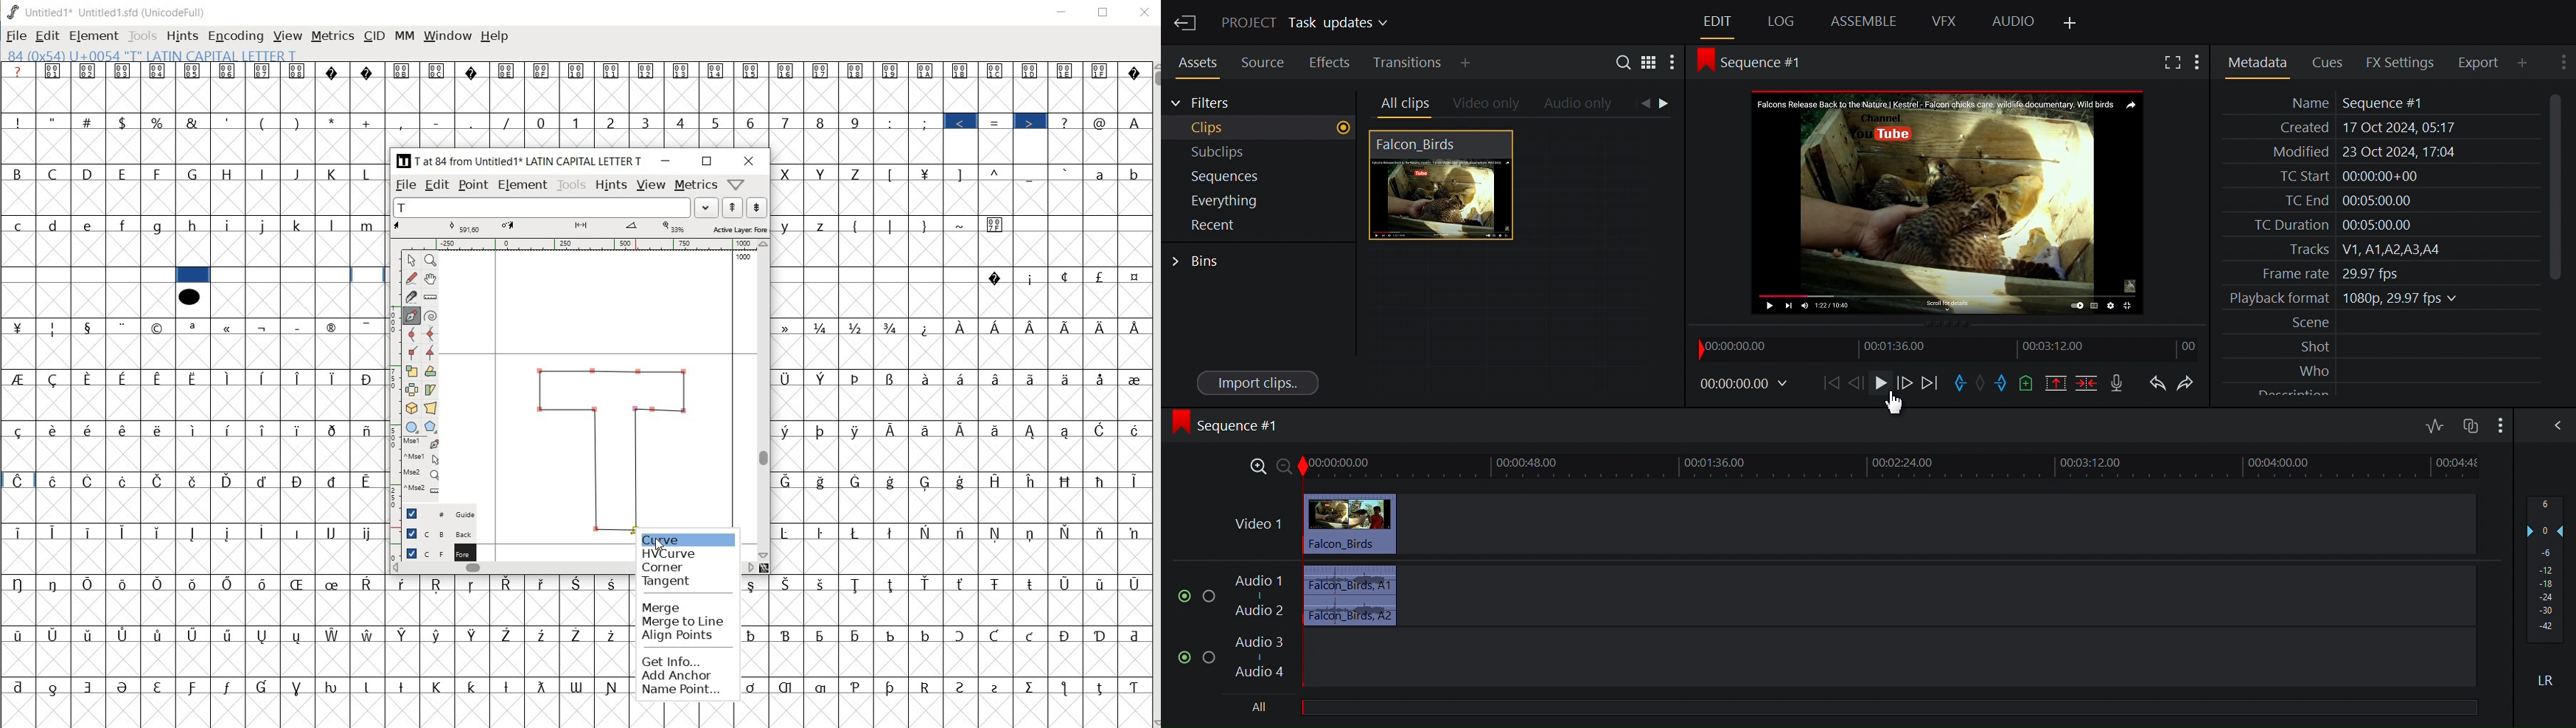 The height and width of the screenshot is (728, 2576). What do you see at coordinates (18, 634) in the screenshot?
I see `Symbol` at bounding box center [18, 634].